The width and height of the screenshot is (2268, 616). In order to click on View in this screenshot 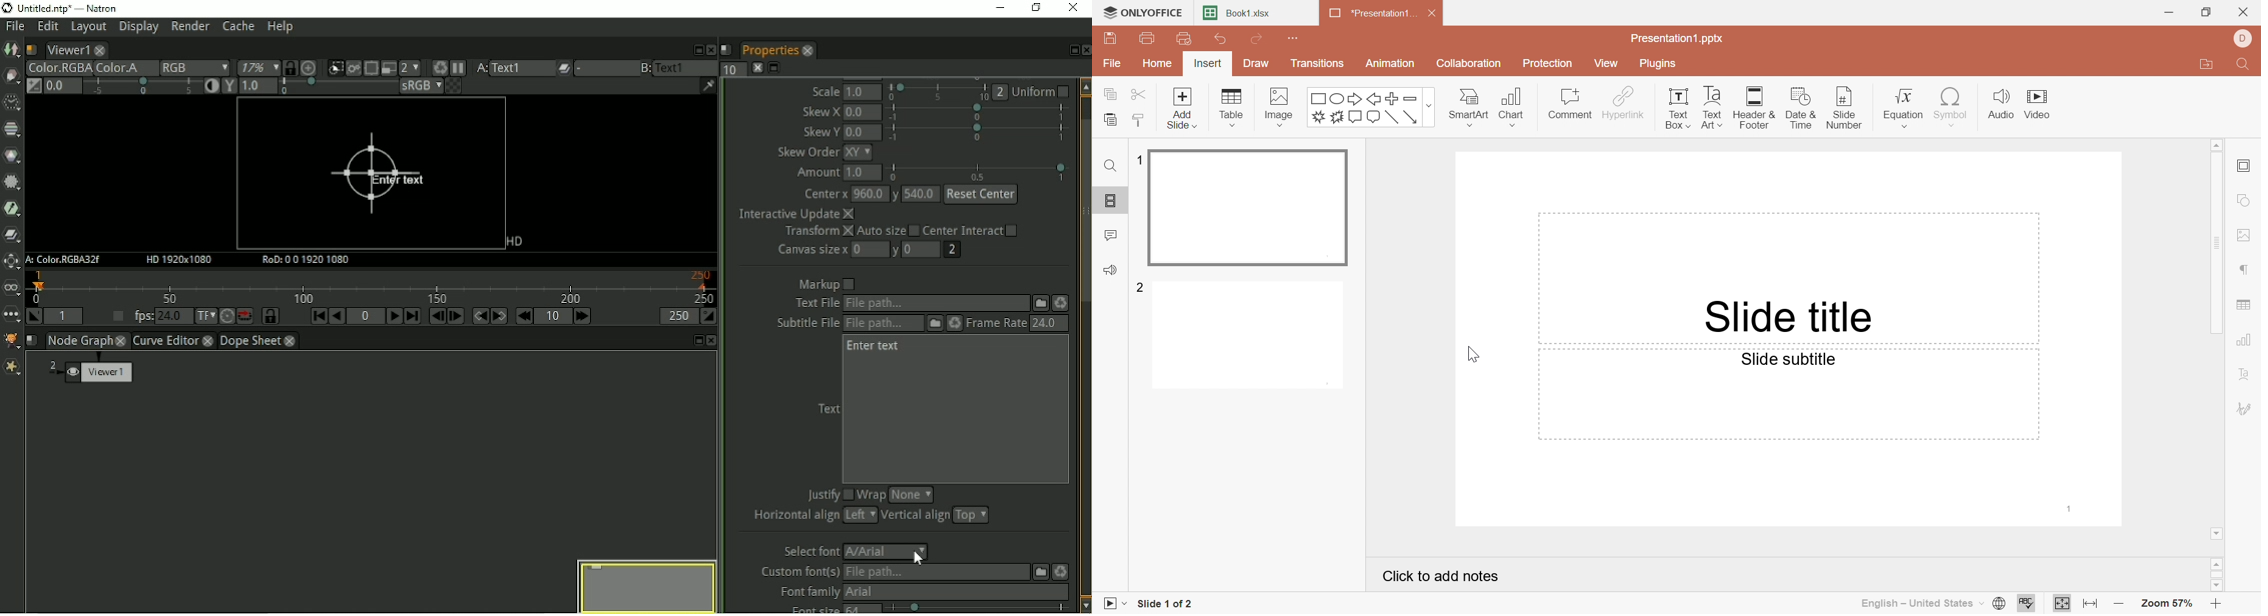, I will do `click(1605, 63)`.